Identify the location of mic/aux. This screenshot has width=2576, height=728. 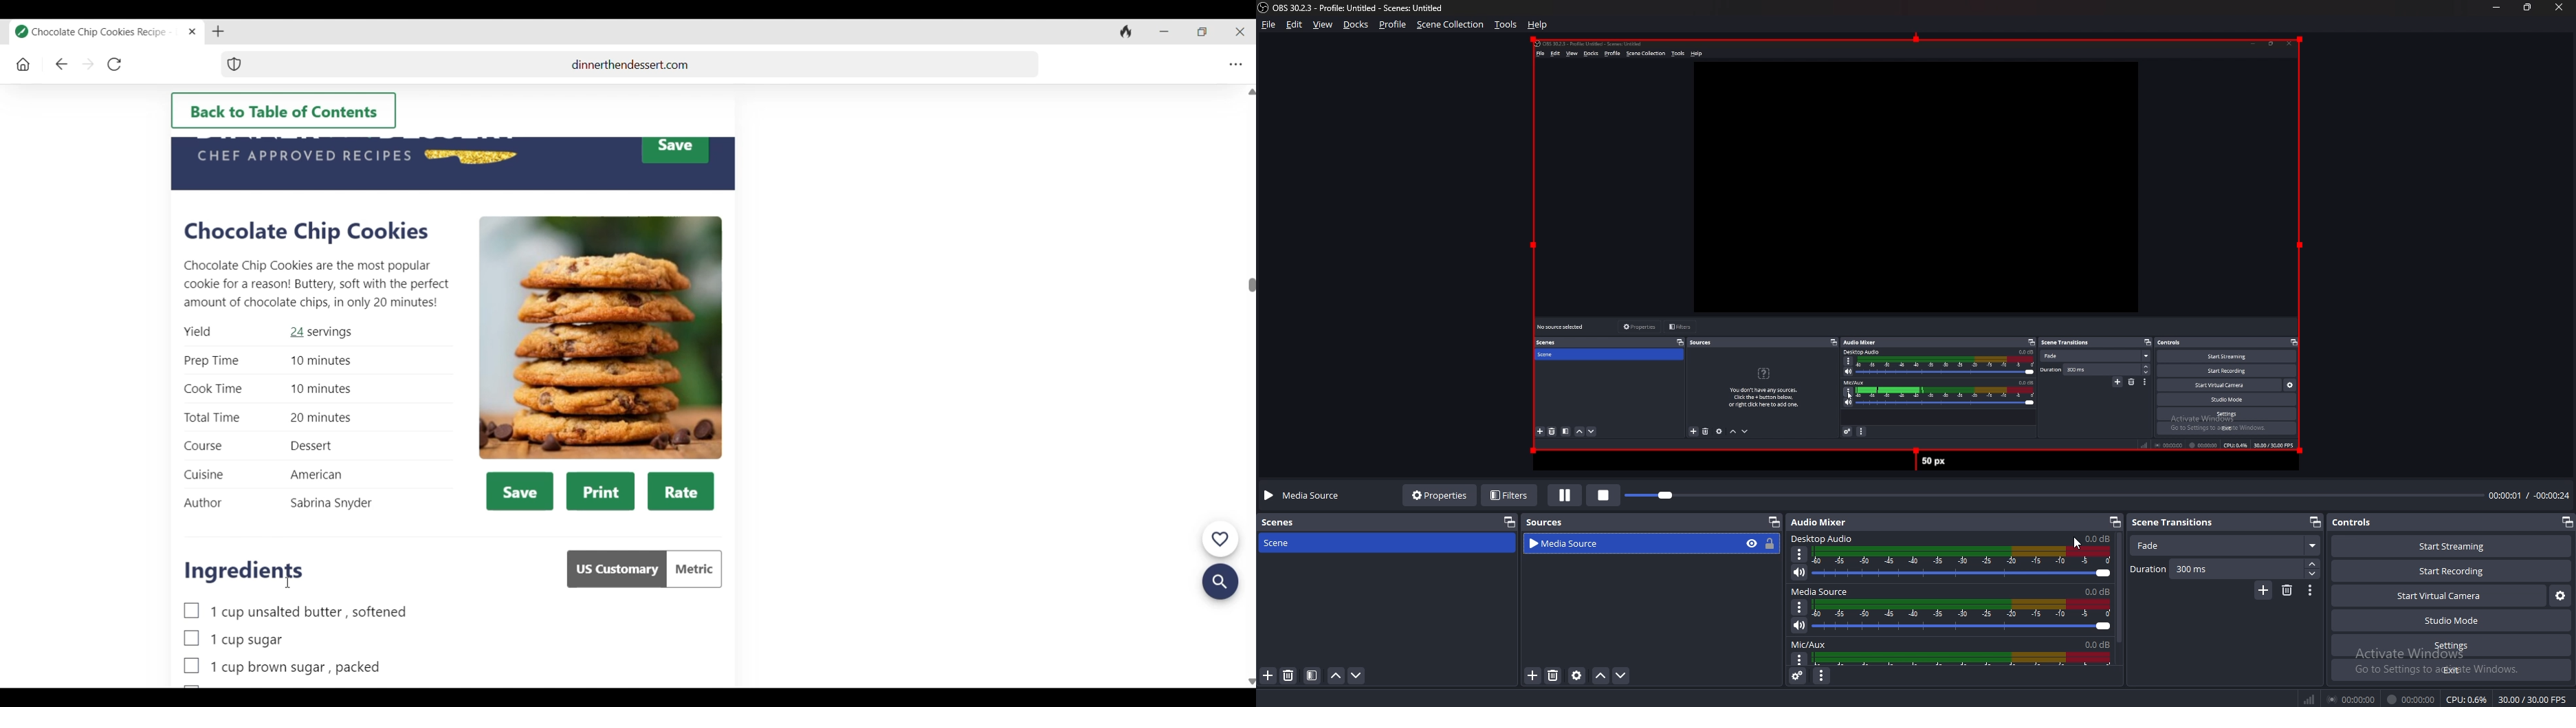
(1811, 644).